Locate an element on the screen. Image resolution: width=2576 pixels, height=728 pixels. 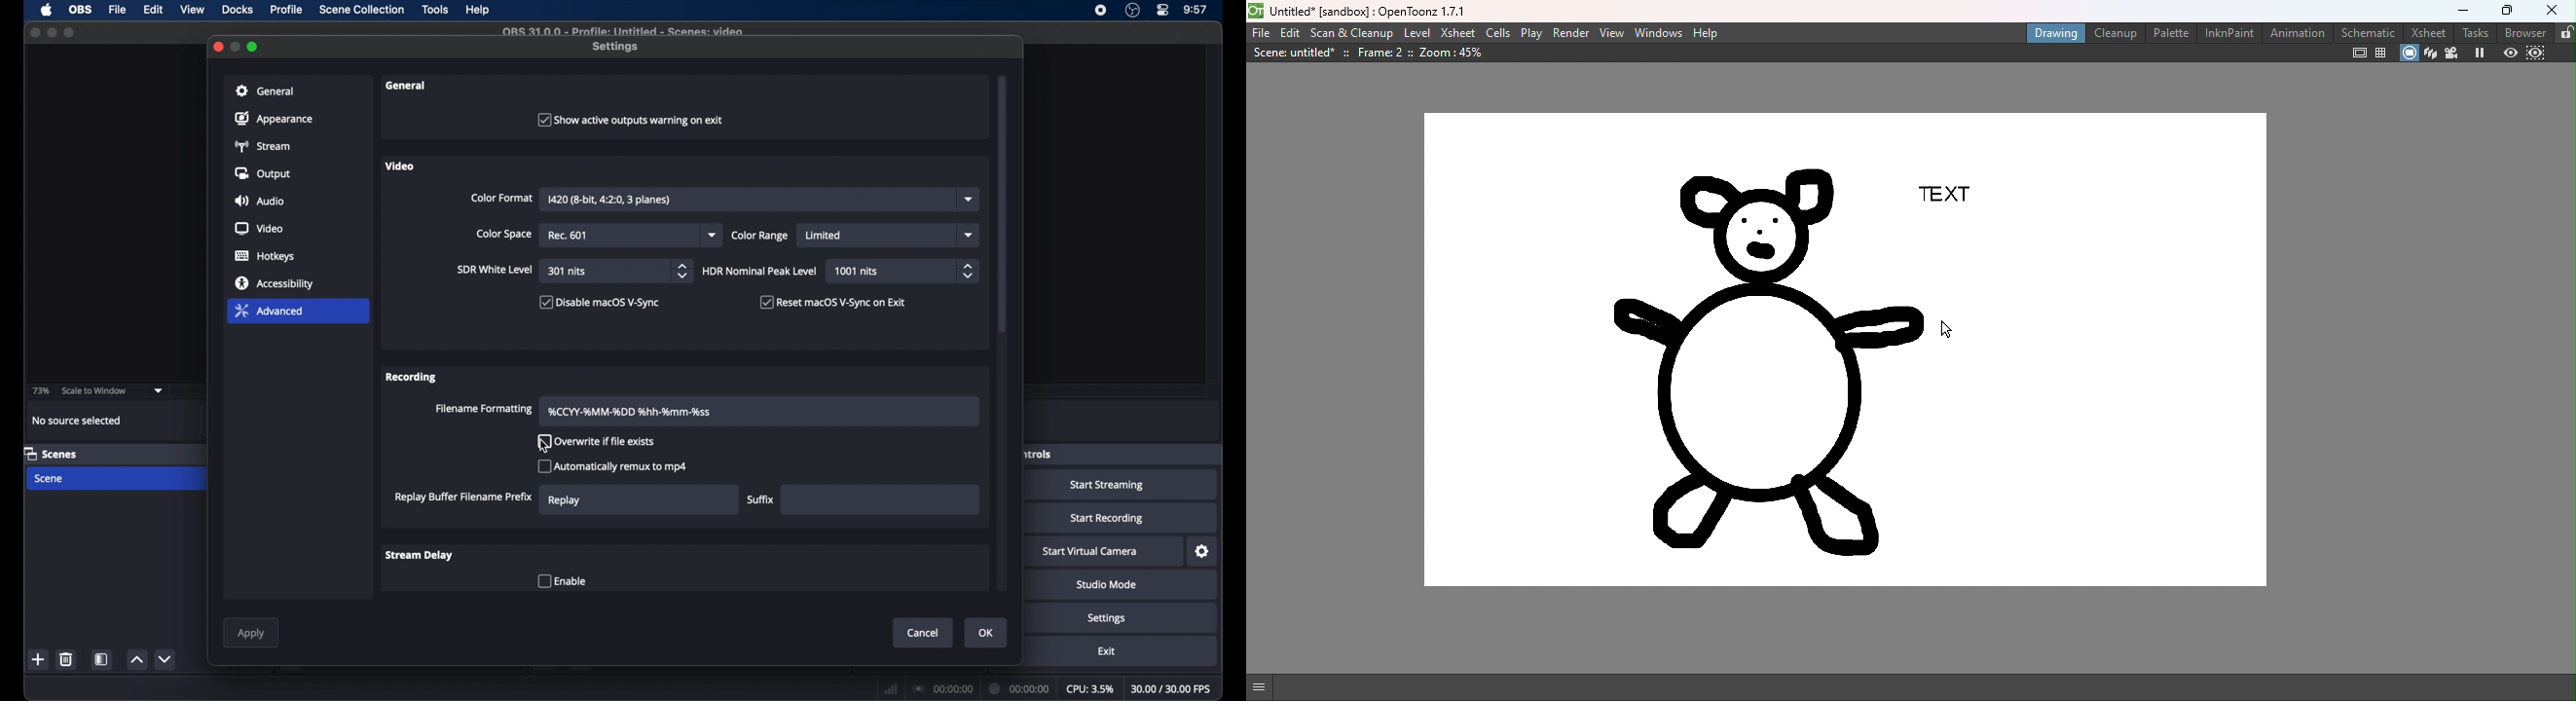
checkbox is located at coordinates (561, 582).